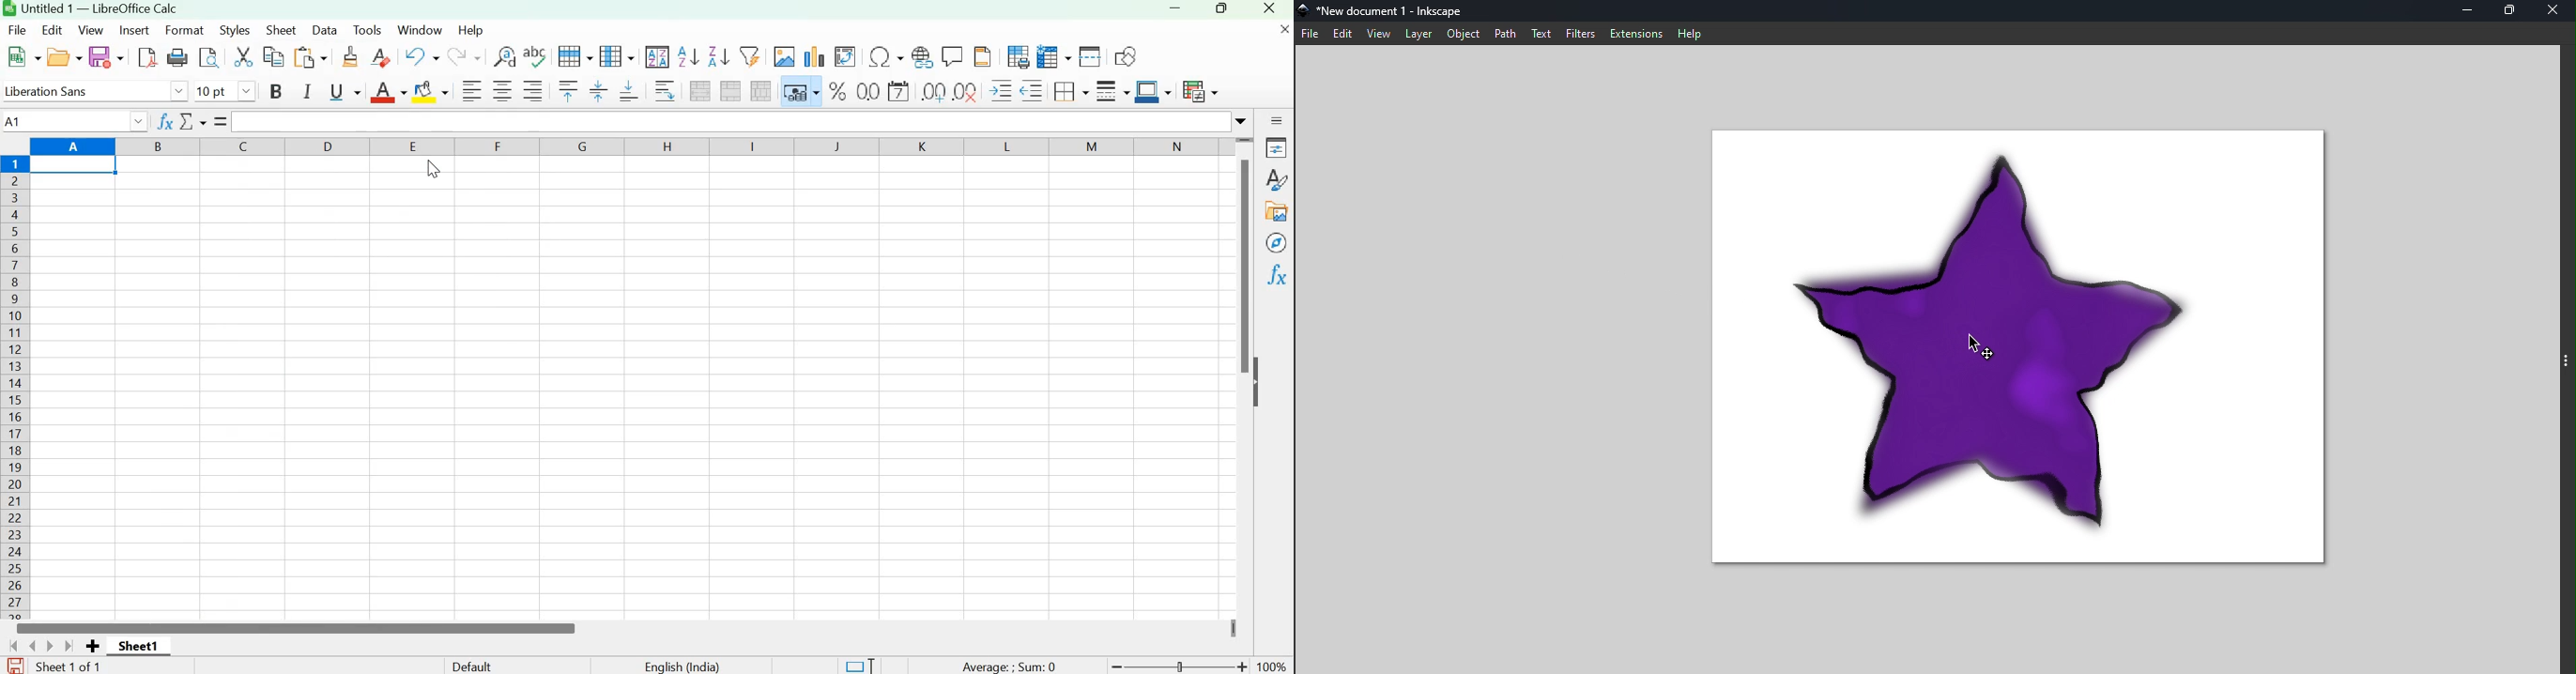 The width and height of the screenshot is (2576, 700). I want to click on Scrollbar, so click(299, 627).